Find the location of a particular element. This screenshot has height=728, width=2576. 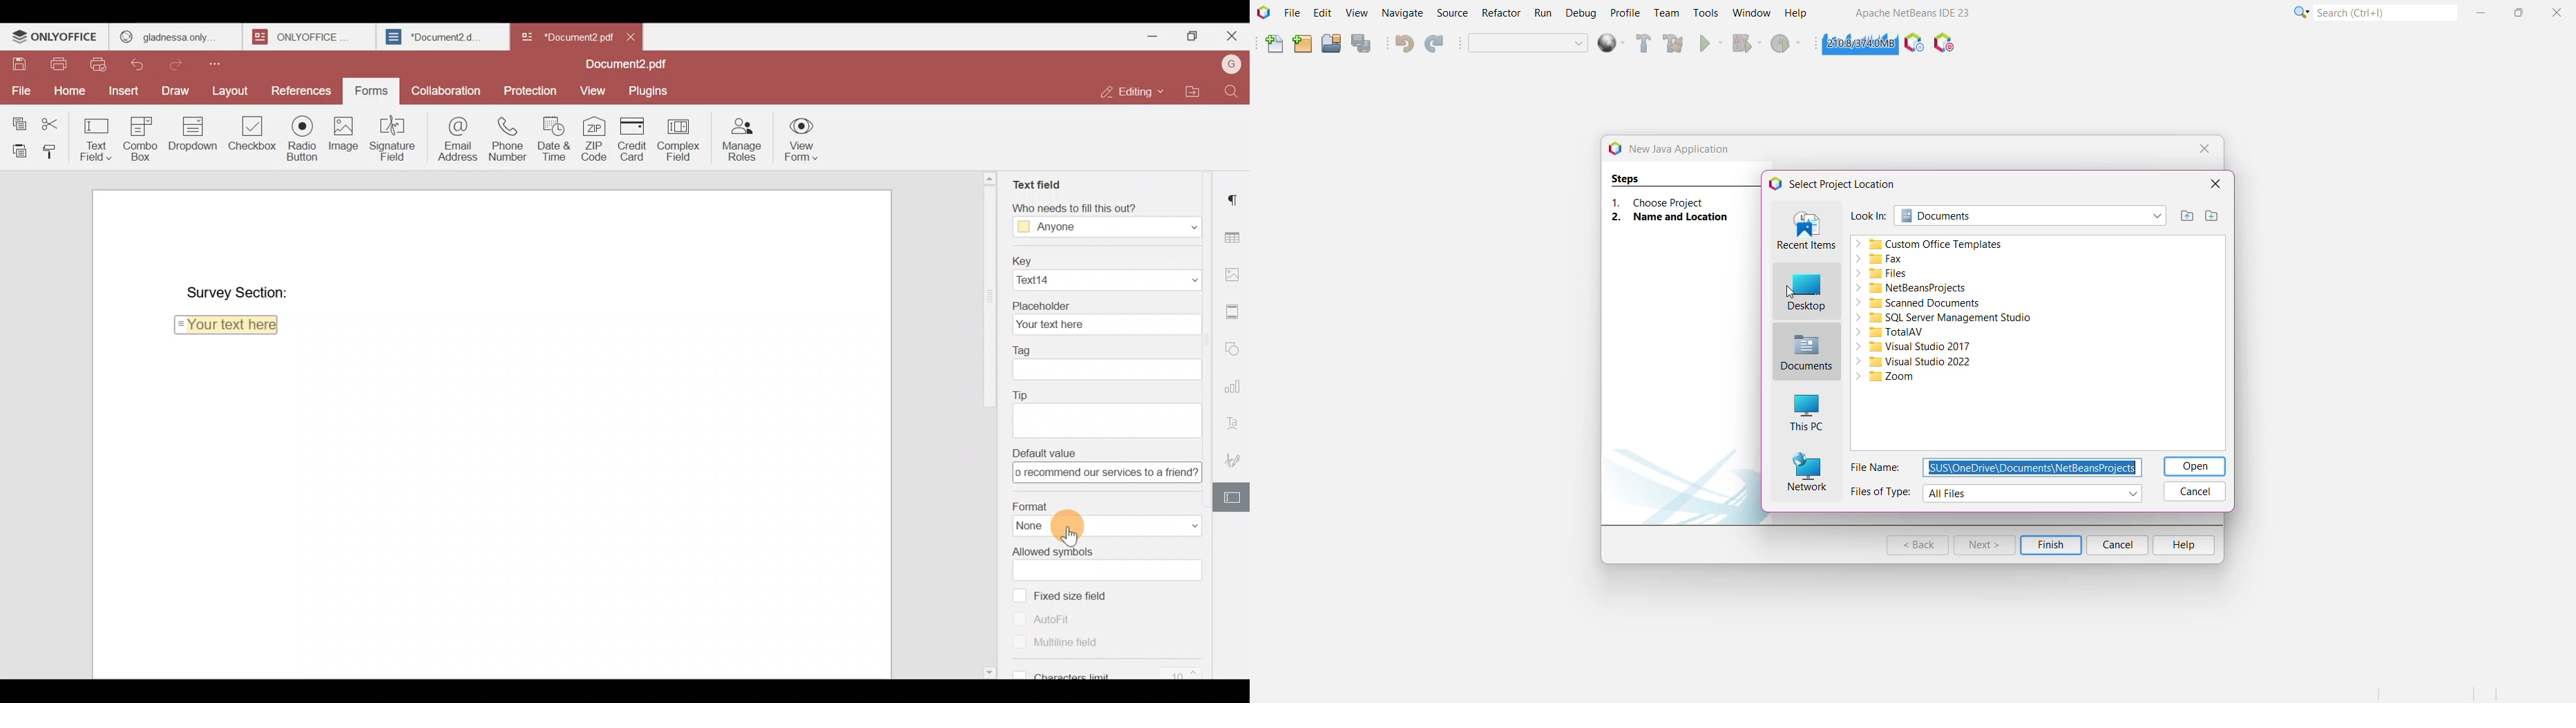

Profile is located at coordinates (1624, 13).